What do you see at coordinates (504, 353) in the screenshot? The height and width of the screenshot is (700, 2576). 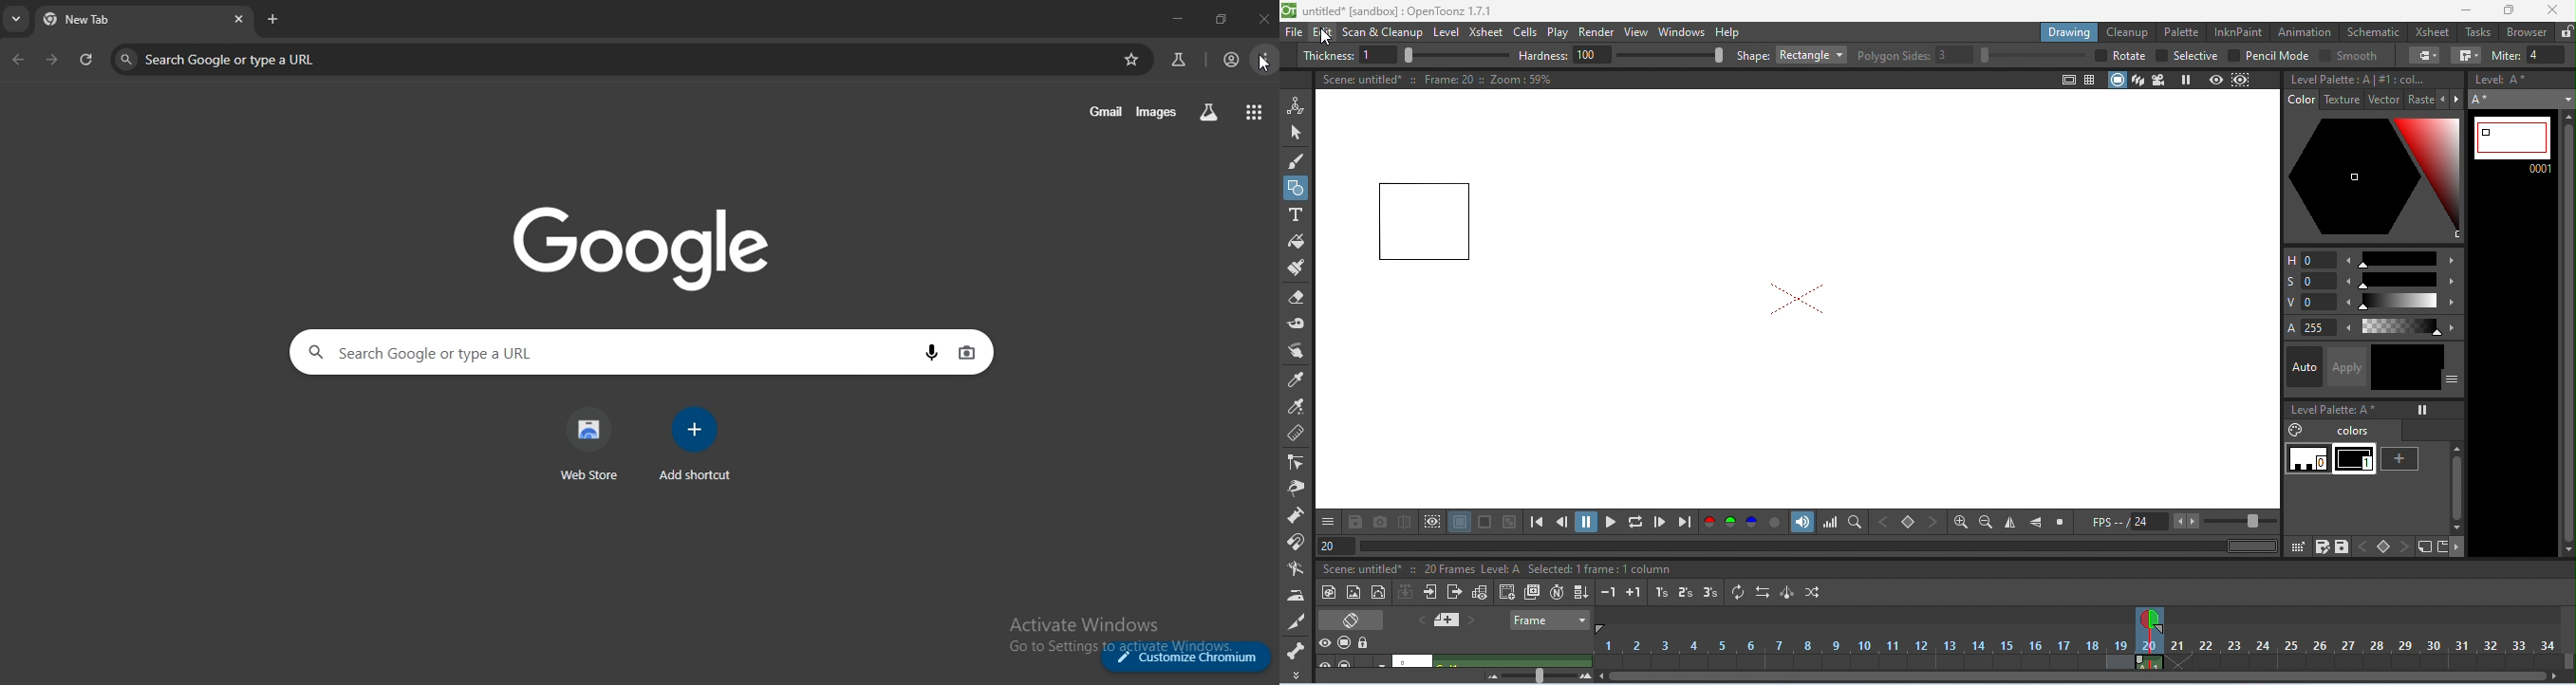 I see `search google or type a url` at bounding box center [504, 353].